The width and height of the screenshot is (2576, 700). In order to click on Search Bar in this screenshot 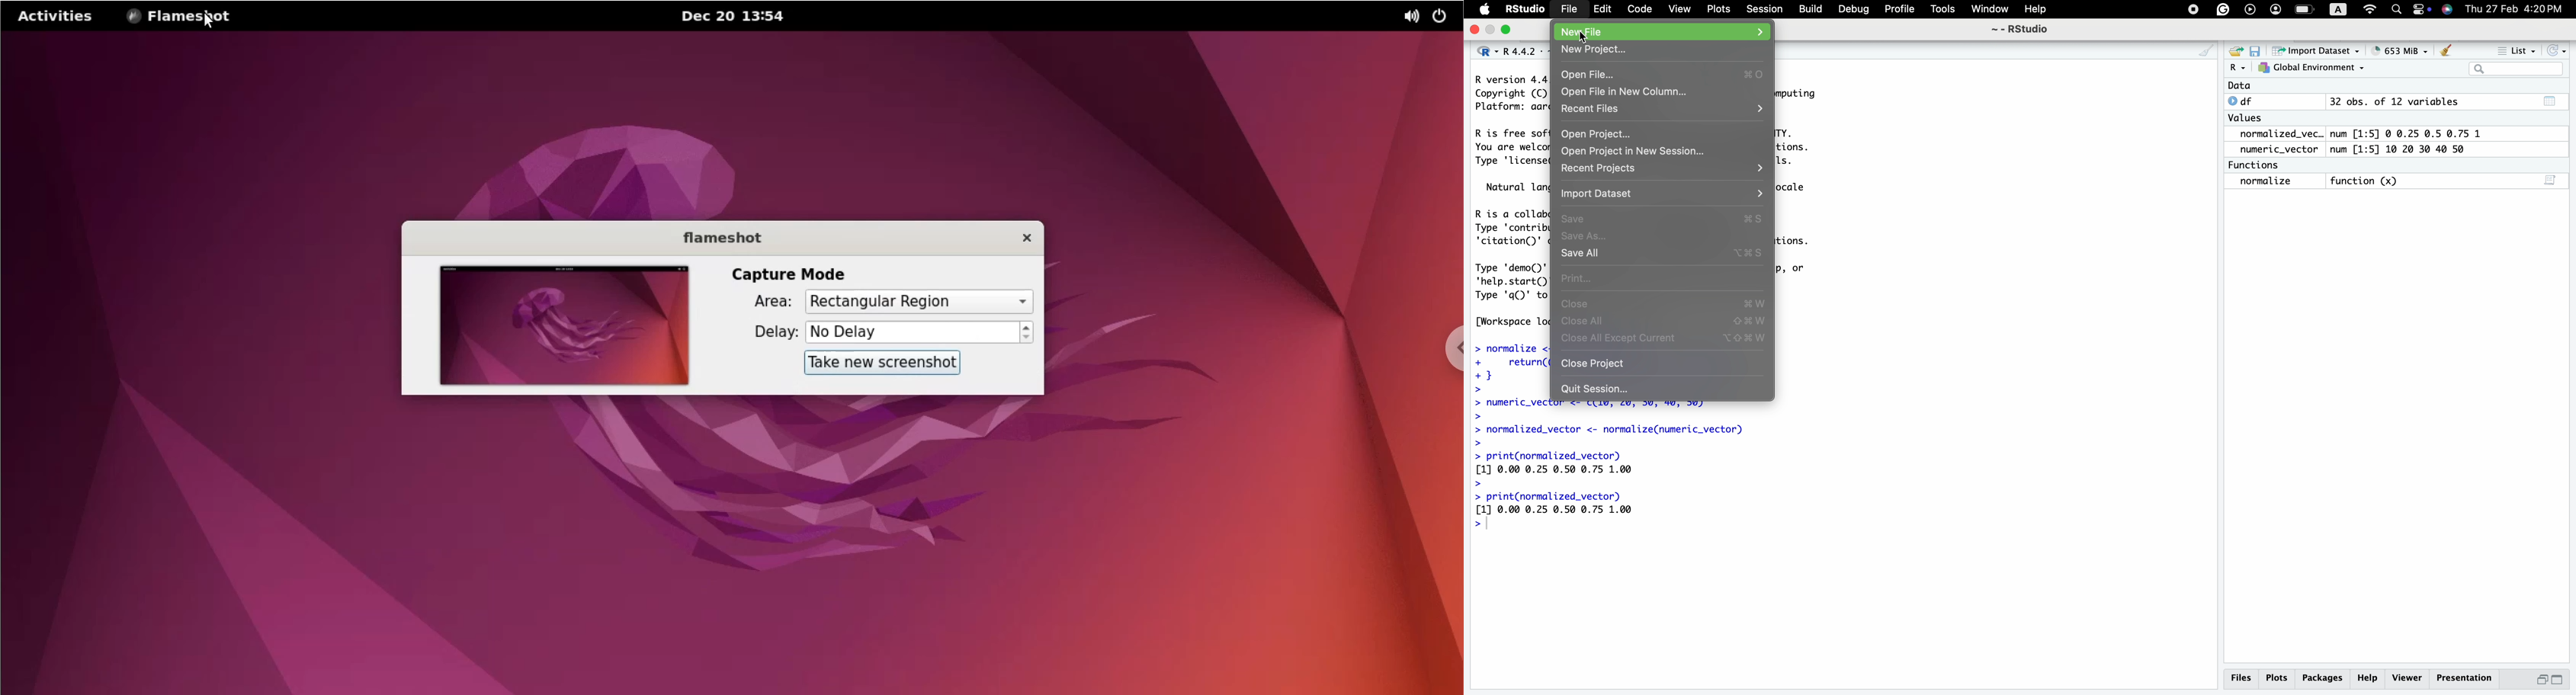, I will do `click(2516, 70)`.